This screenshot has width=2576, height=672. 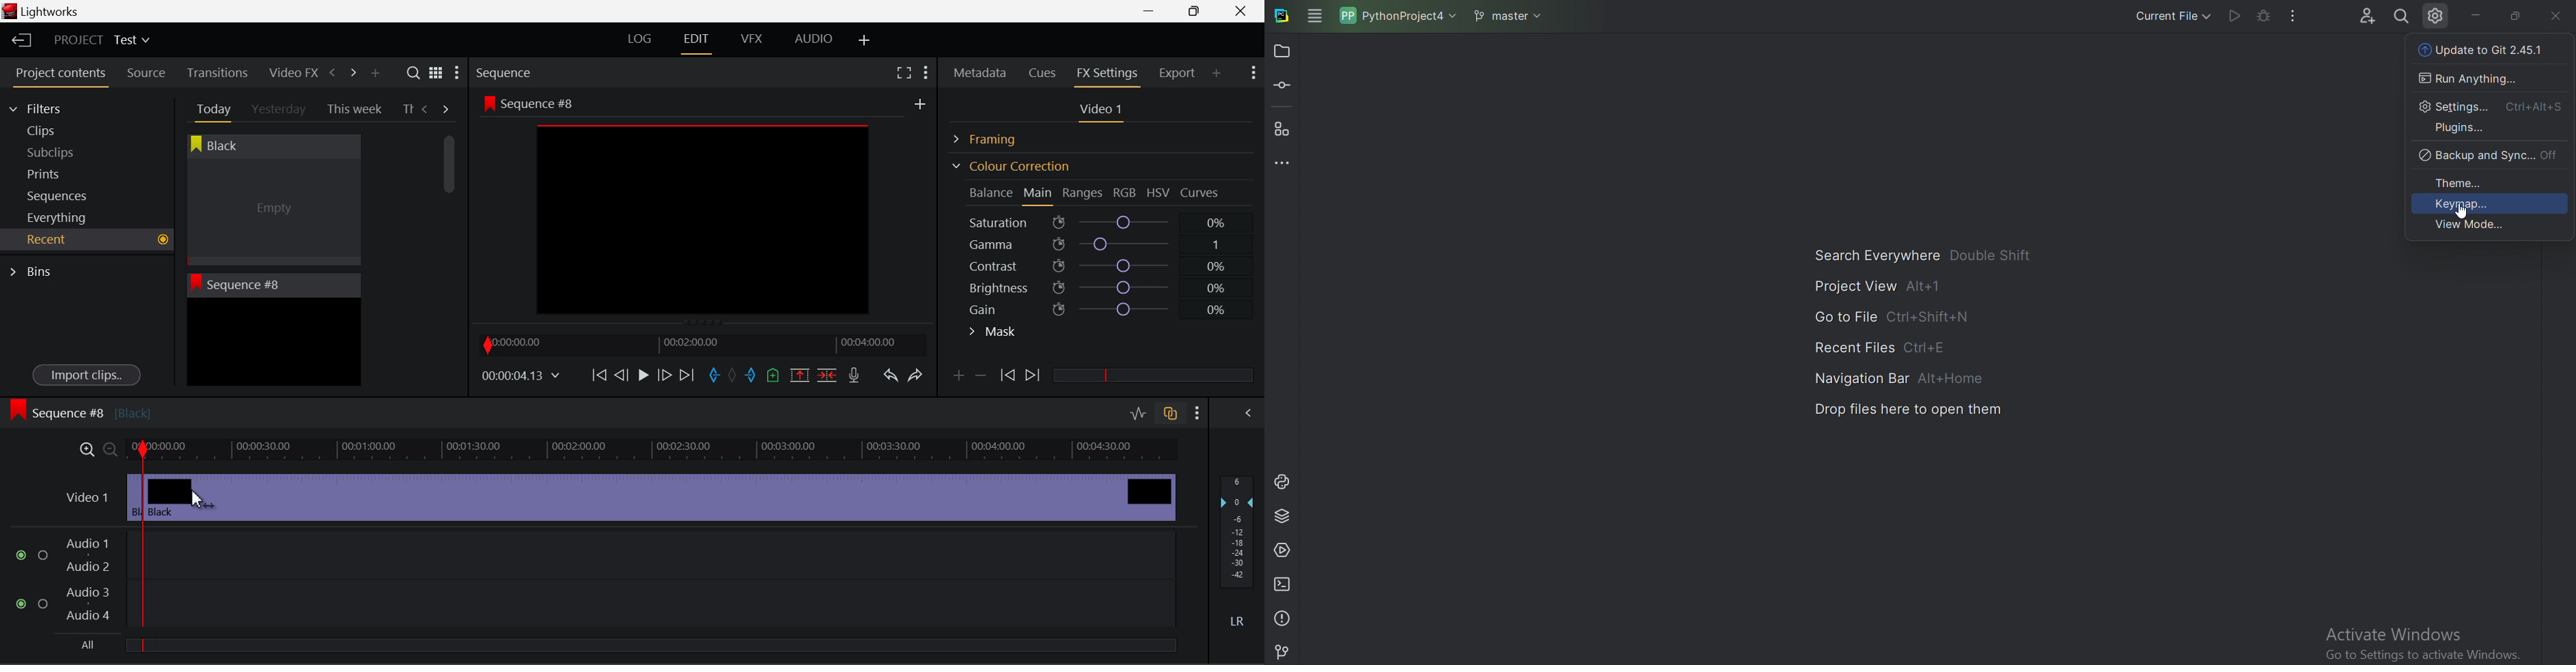 I want to click on Mask, so click(x=993, y=333).